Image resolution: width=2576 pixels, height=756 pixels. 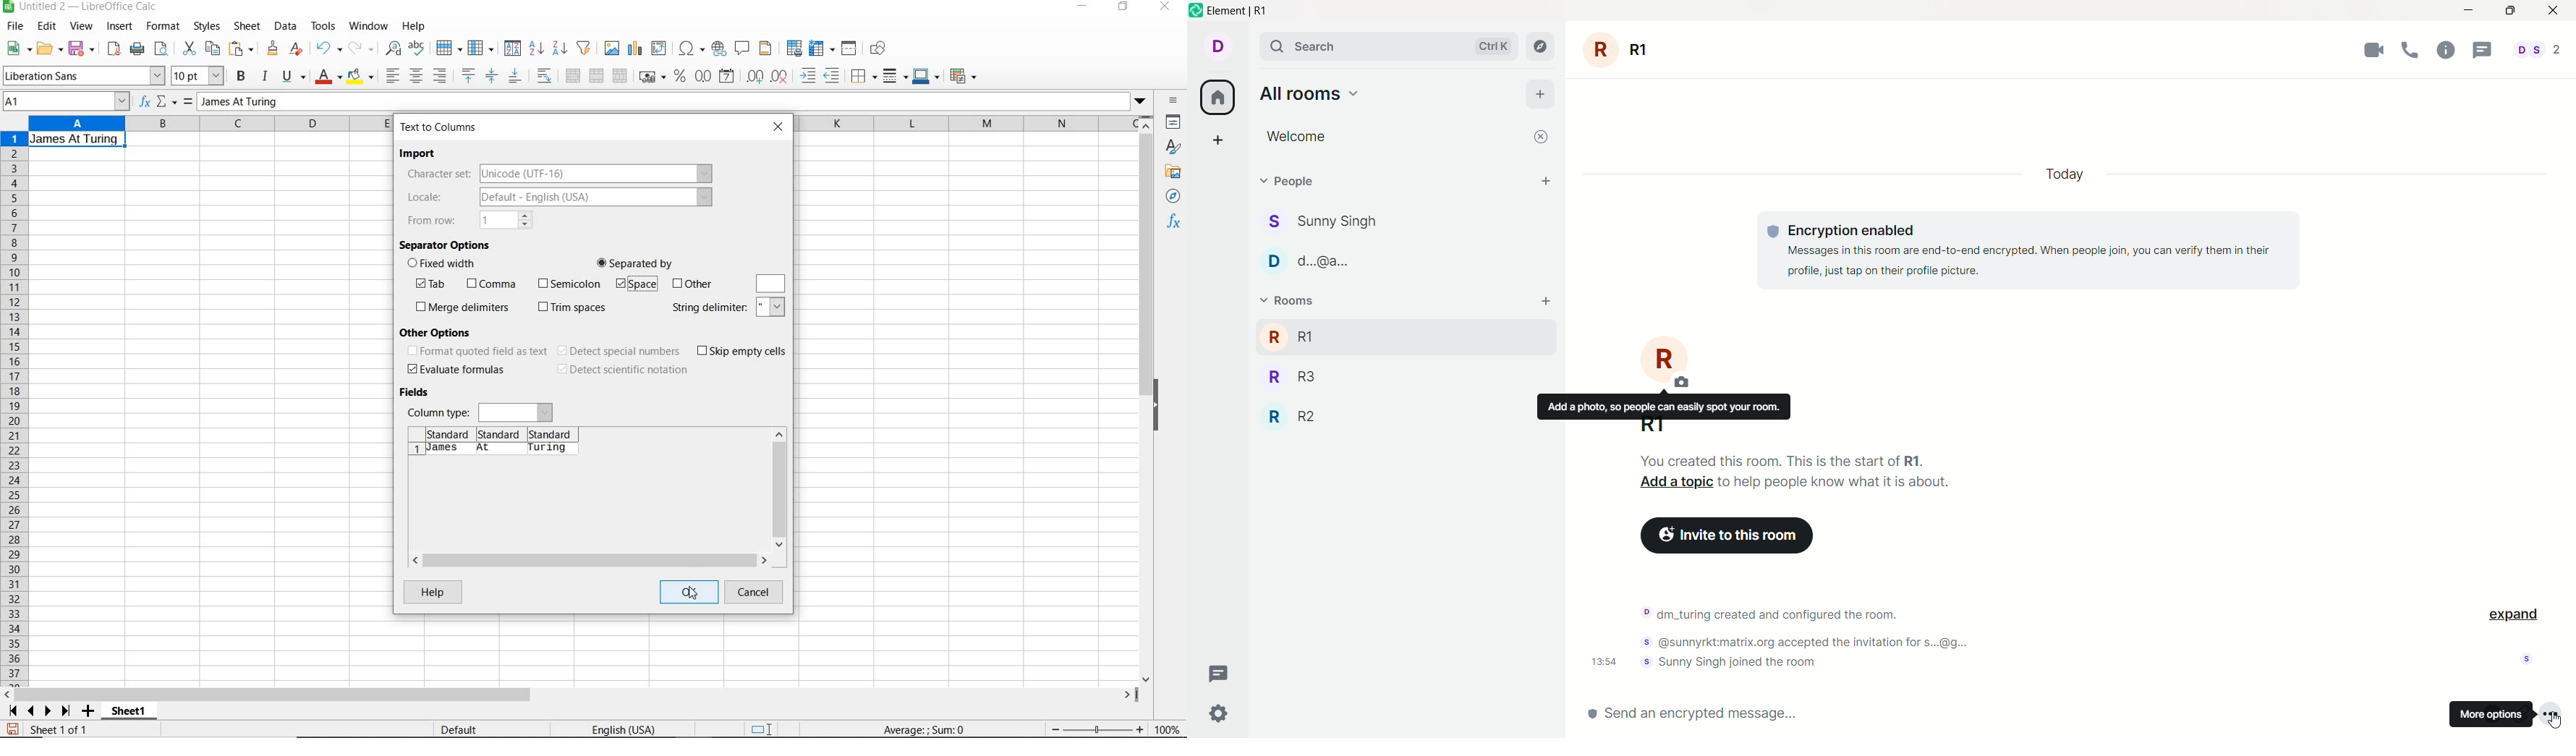 What do you see at coordinates (2554, 720) in the screenshot?
I see `Cursor` at bounding box center [2554, 720].